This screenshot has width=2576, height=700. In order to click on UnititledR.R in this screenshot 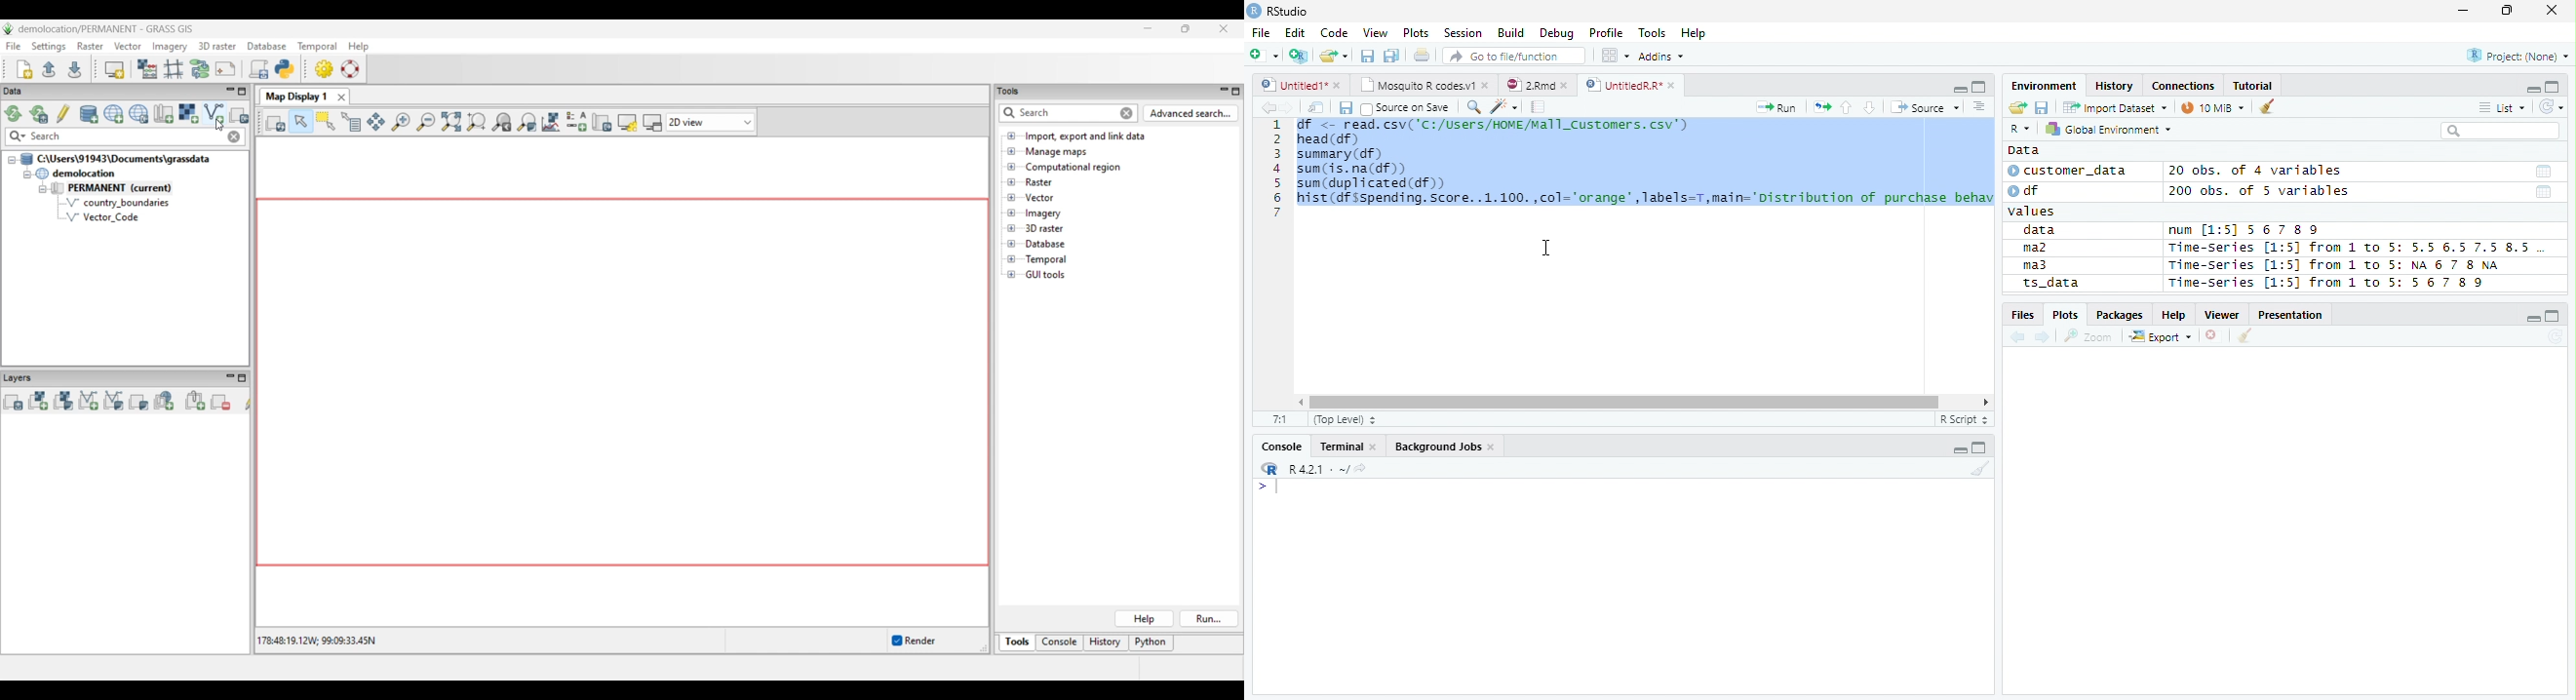, I will do `click(1632, 86)`.